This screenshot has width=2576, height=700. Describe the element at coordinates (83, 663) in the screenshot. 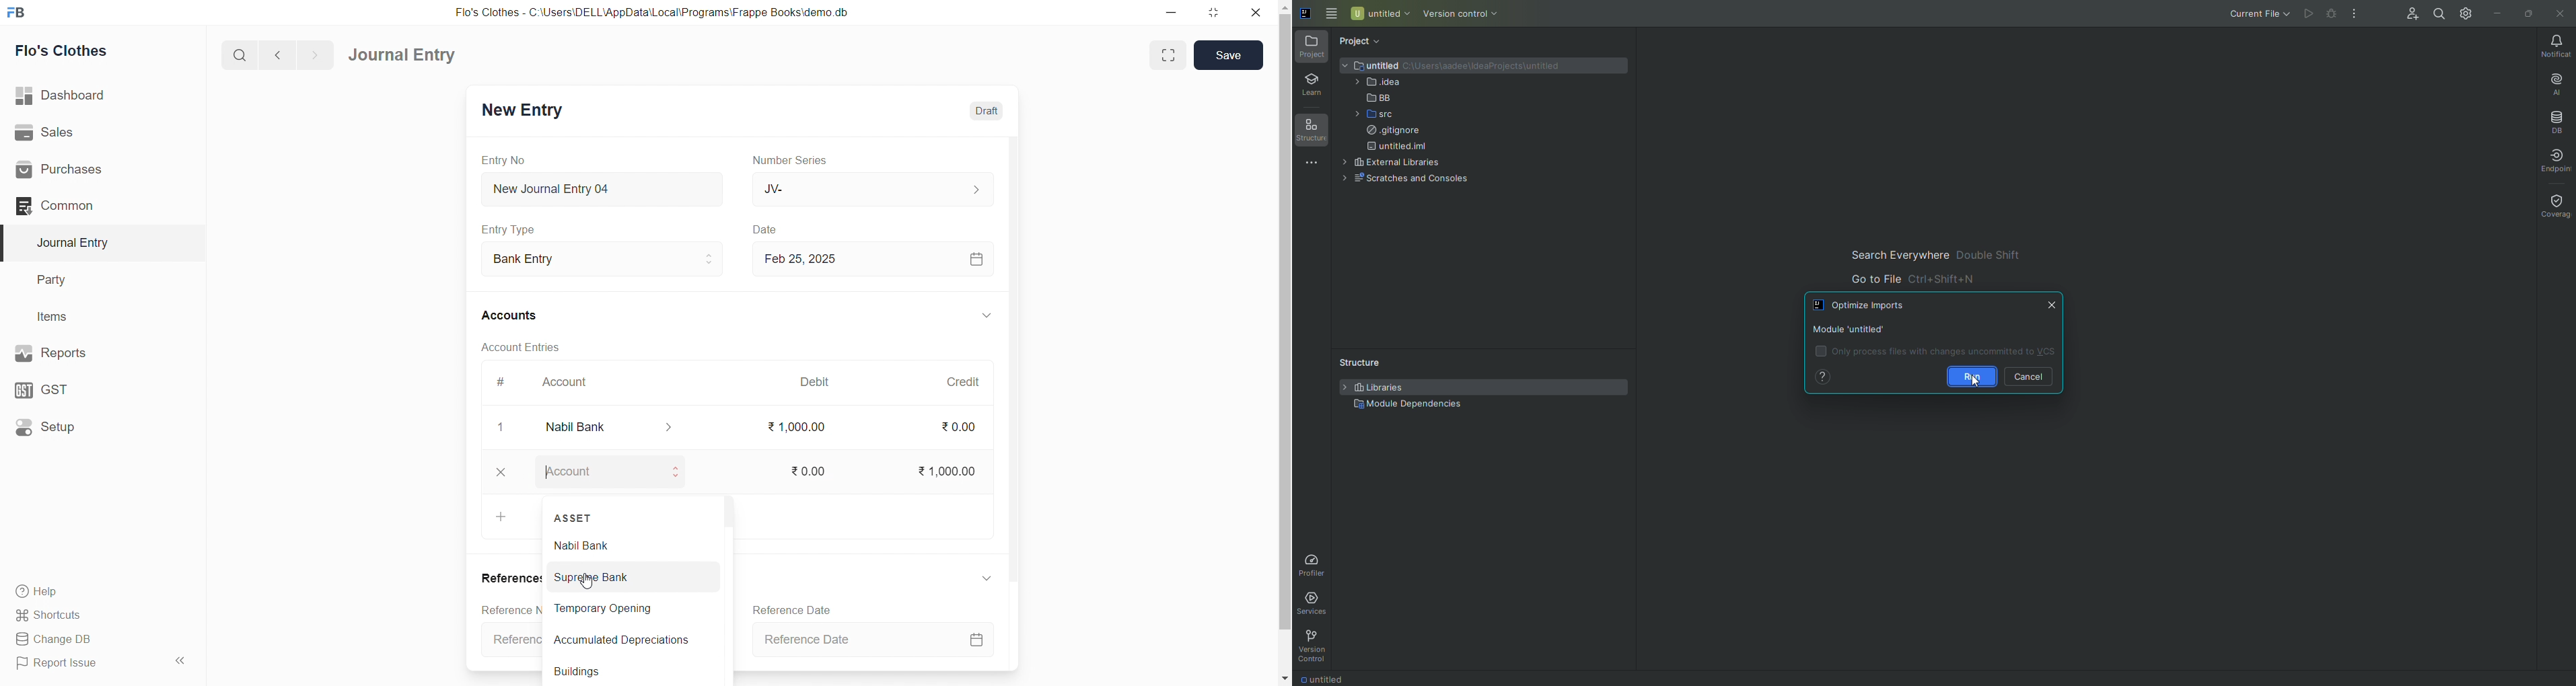

I see `Report Issue` at that location.